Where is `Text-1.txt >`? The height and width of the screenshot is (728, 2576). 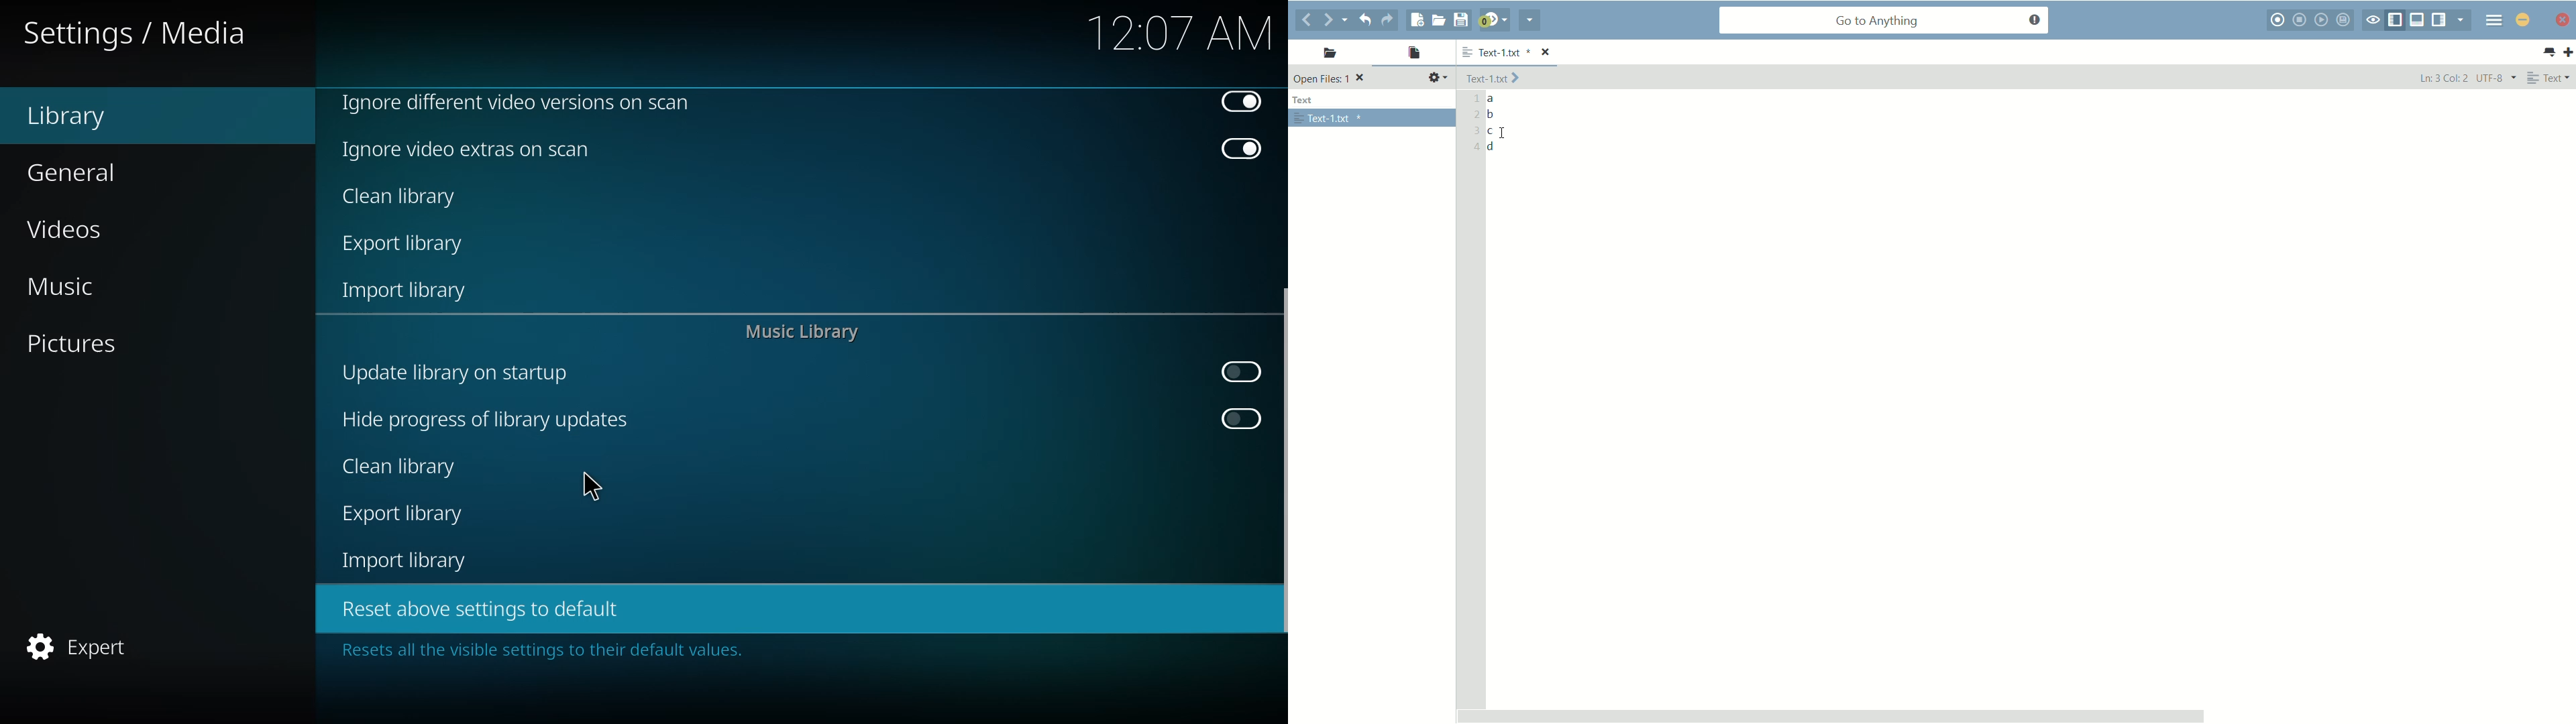
Text-1.txt > is located at coordinates (1495, 78).